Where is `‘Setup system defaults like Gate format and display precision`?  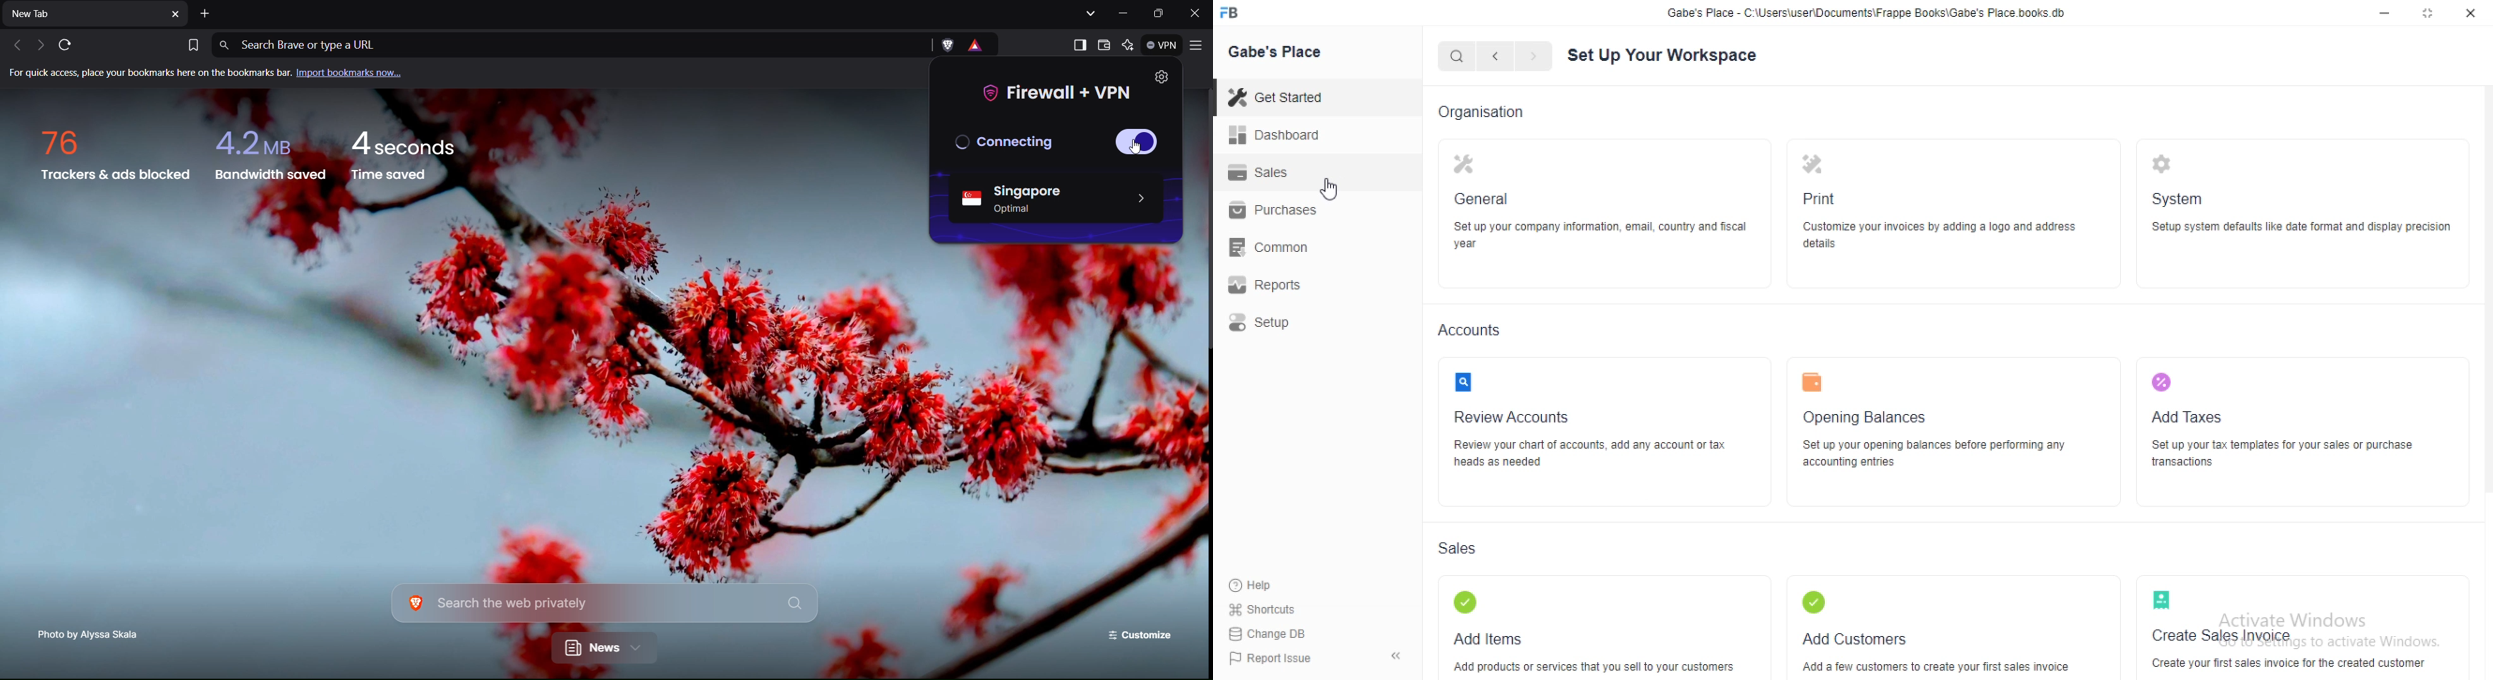 ‘Setup system defaults like Gate format and display precision is located at coordinates (2301, 229).